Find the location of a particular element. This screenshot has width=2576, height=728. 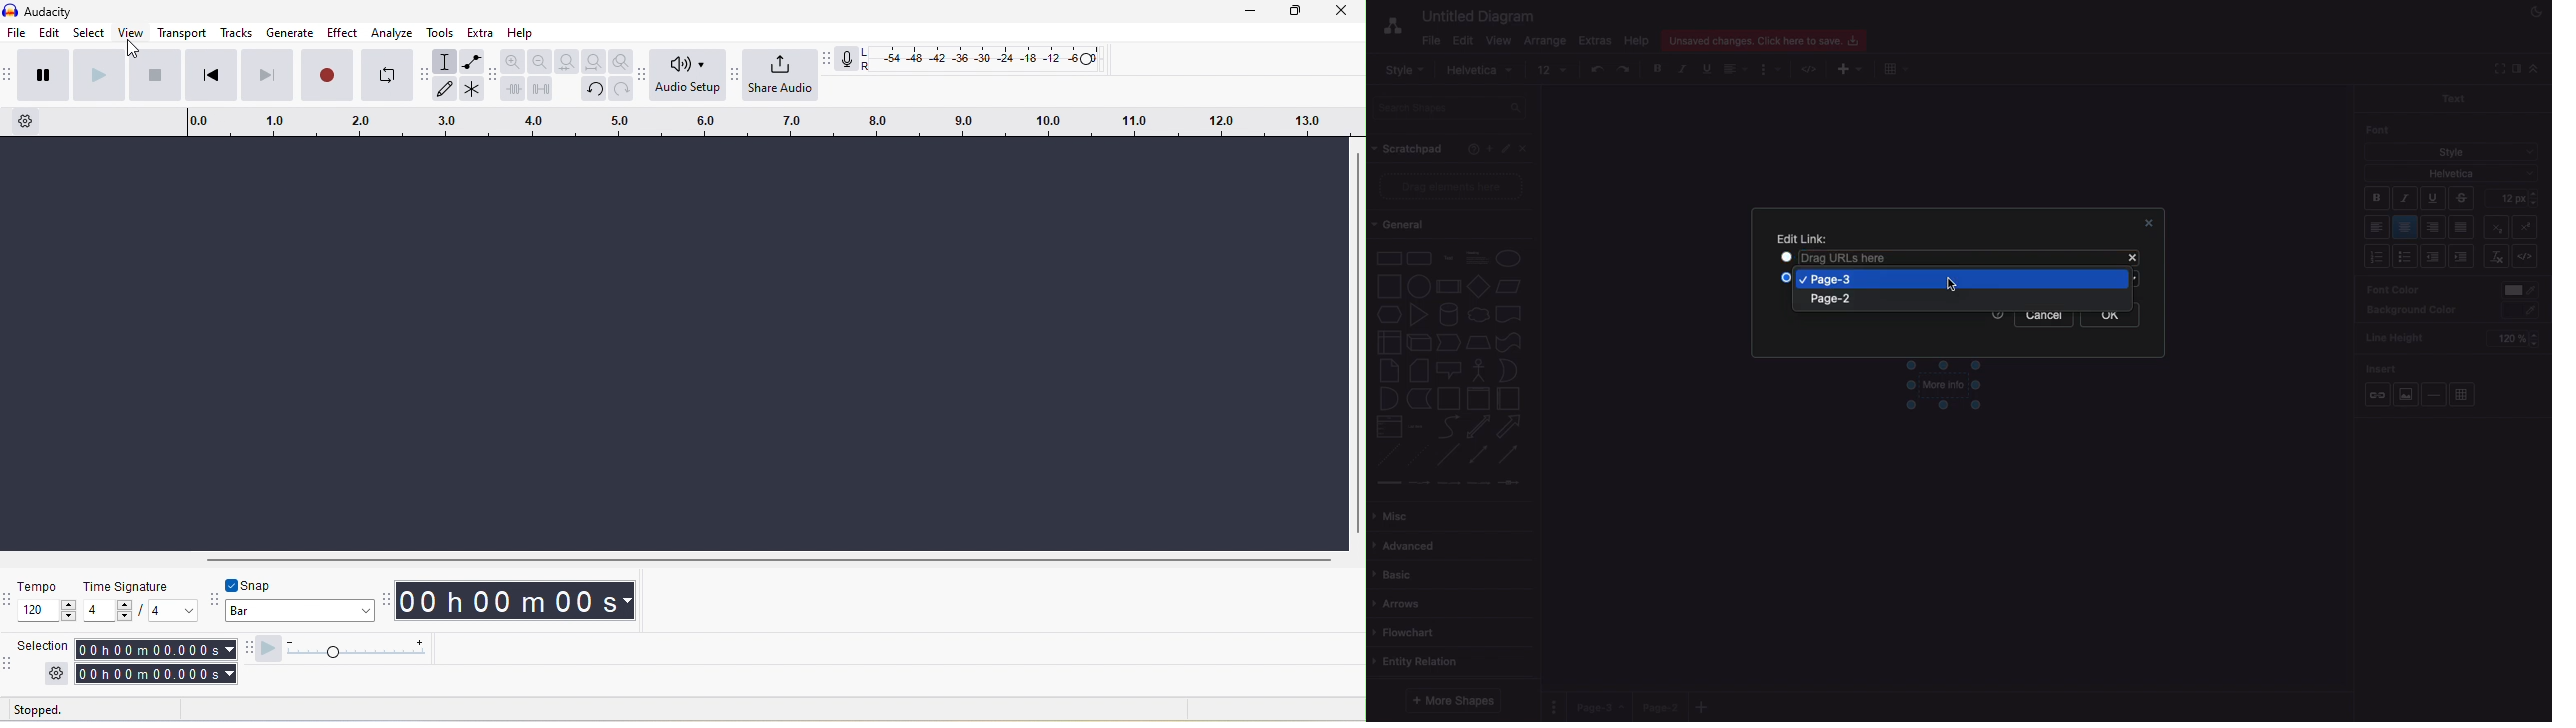

note is located at coordinates (1389, 371).